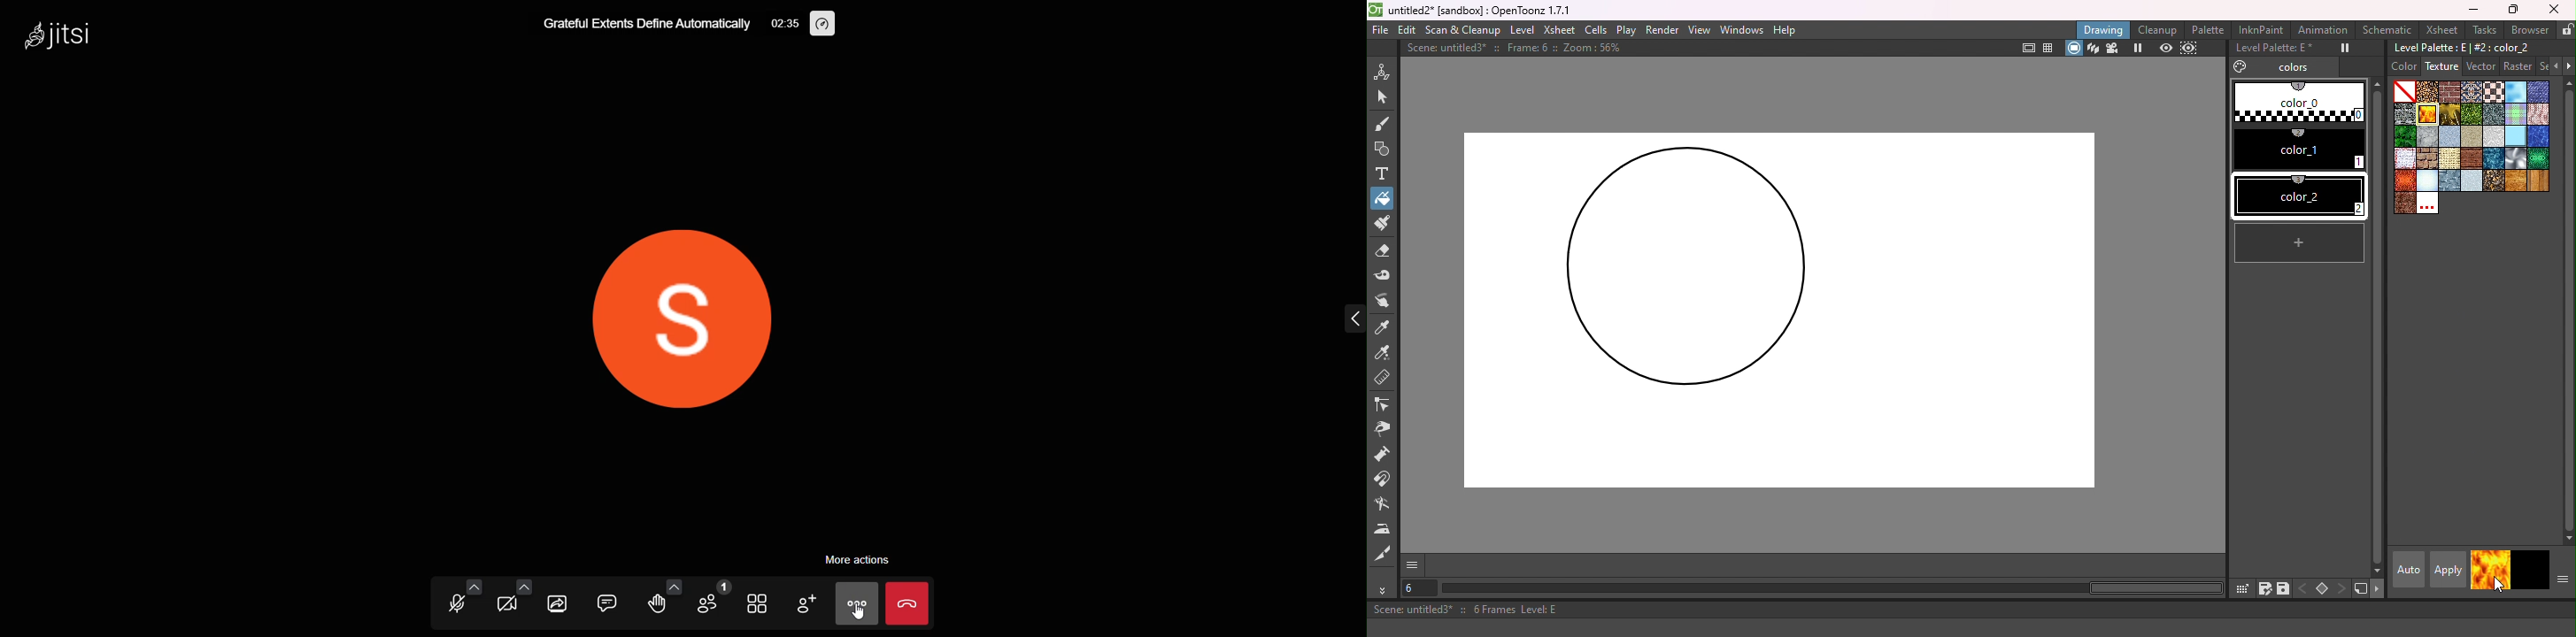 Image resolution: width=2576 pixels, height=644 pixels. What do you see at coordinates (1384, 225) in the screenshot?
I see `Paint Brush tool` at bounding box center [1384, 225].